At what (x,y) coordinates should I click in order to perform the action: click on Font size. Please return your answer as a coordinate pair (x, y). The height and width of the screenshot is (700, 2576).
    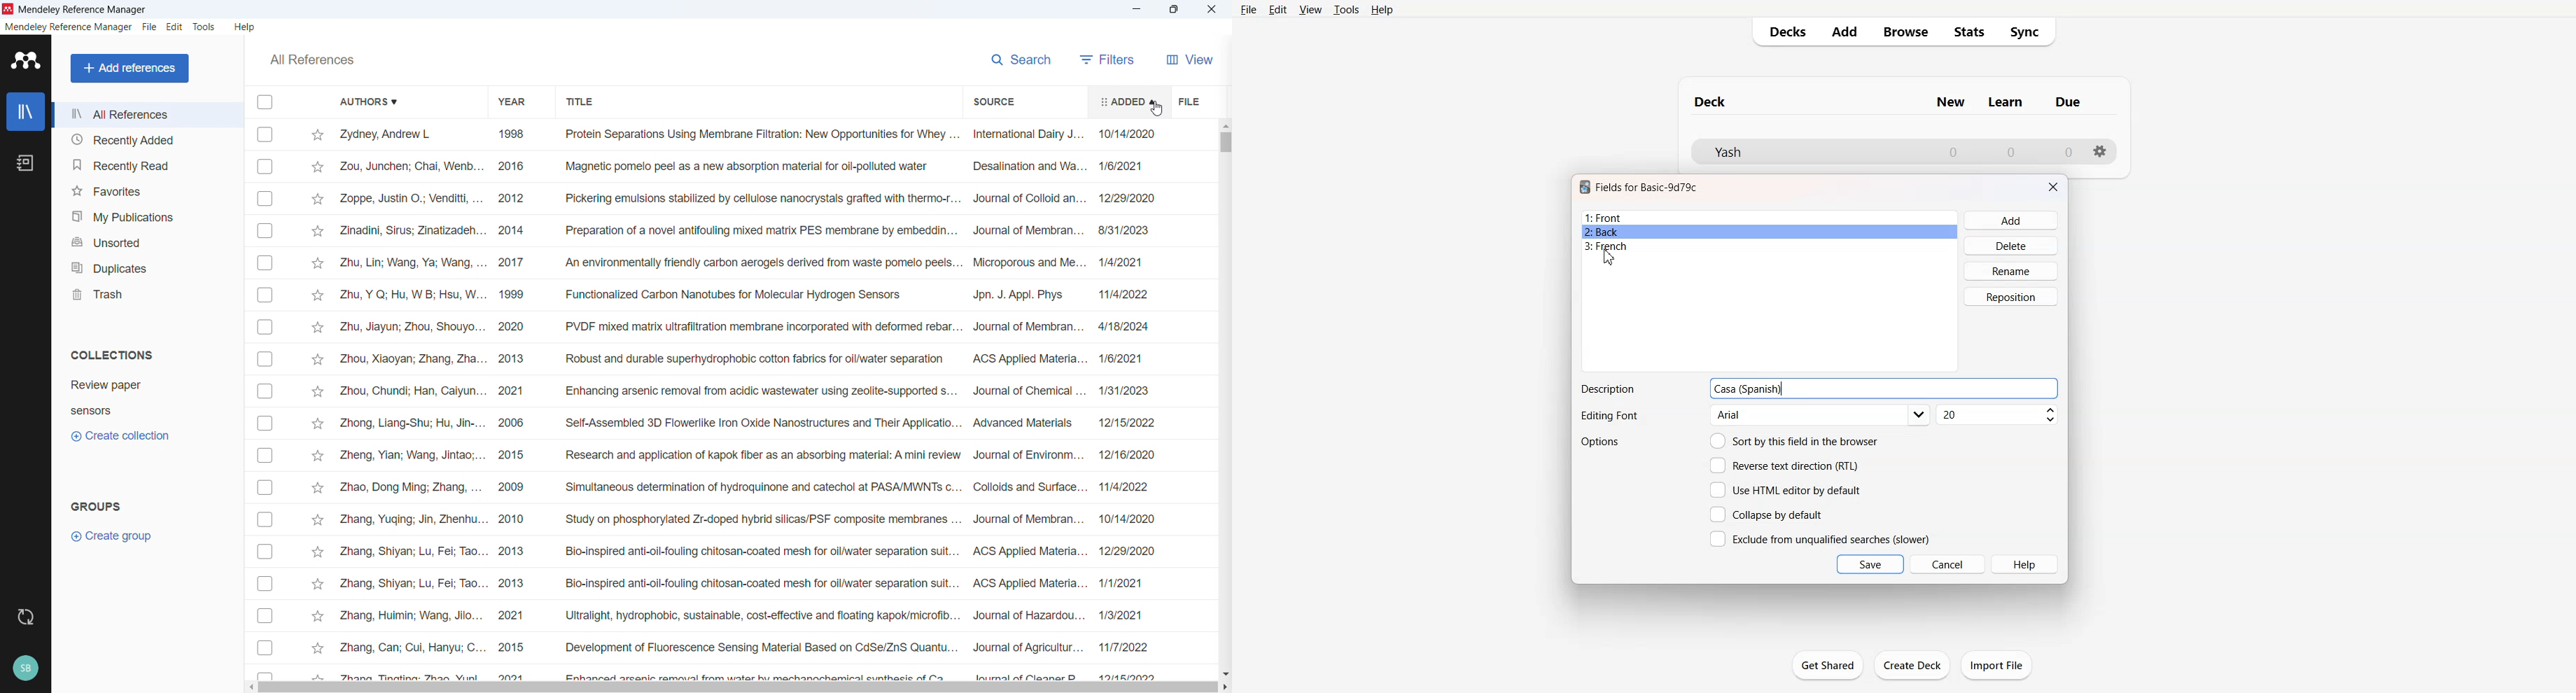
    Looking at the image, I should click on (1998, 415).